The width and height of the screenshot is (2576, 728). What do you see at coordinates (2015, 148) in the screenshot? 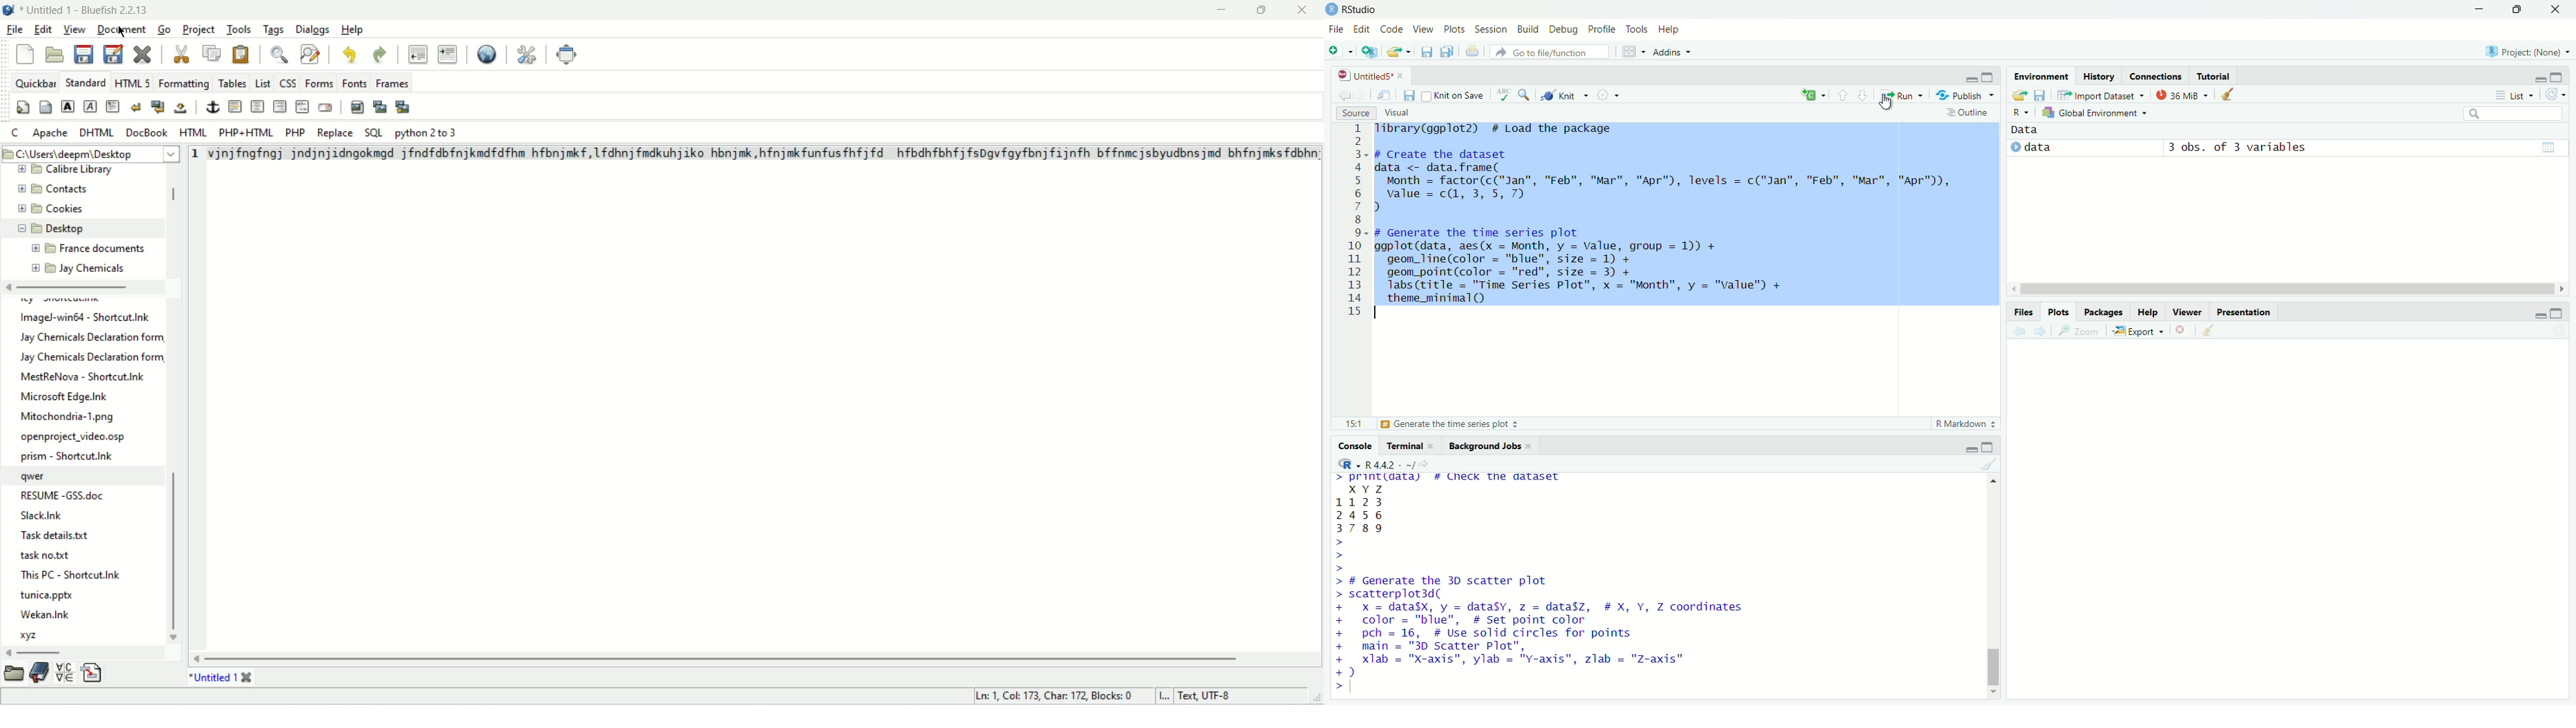
I see `play` at bounding box center [2015, 148].